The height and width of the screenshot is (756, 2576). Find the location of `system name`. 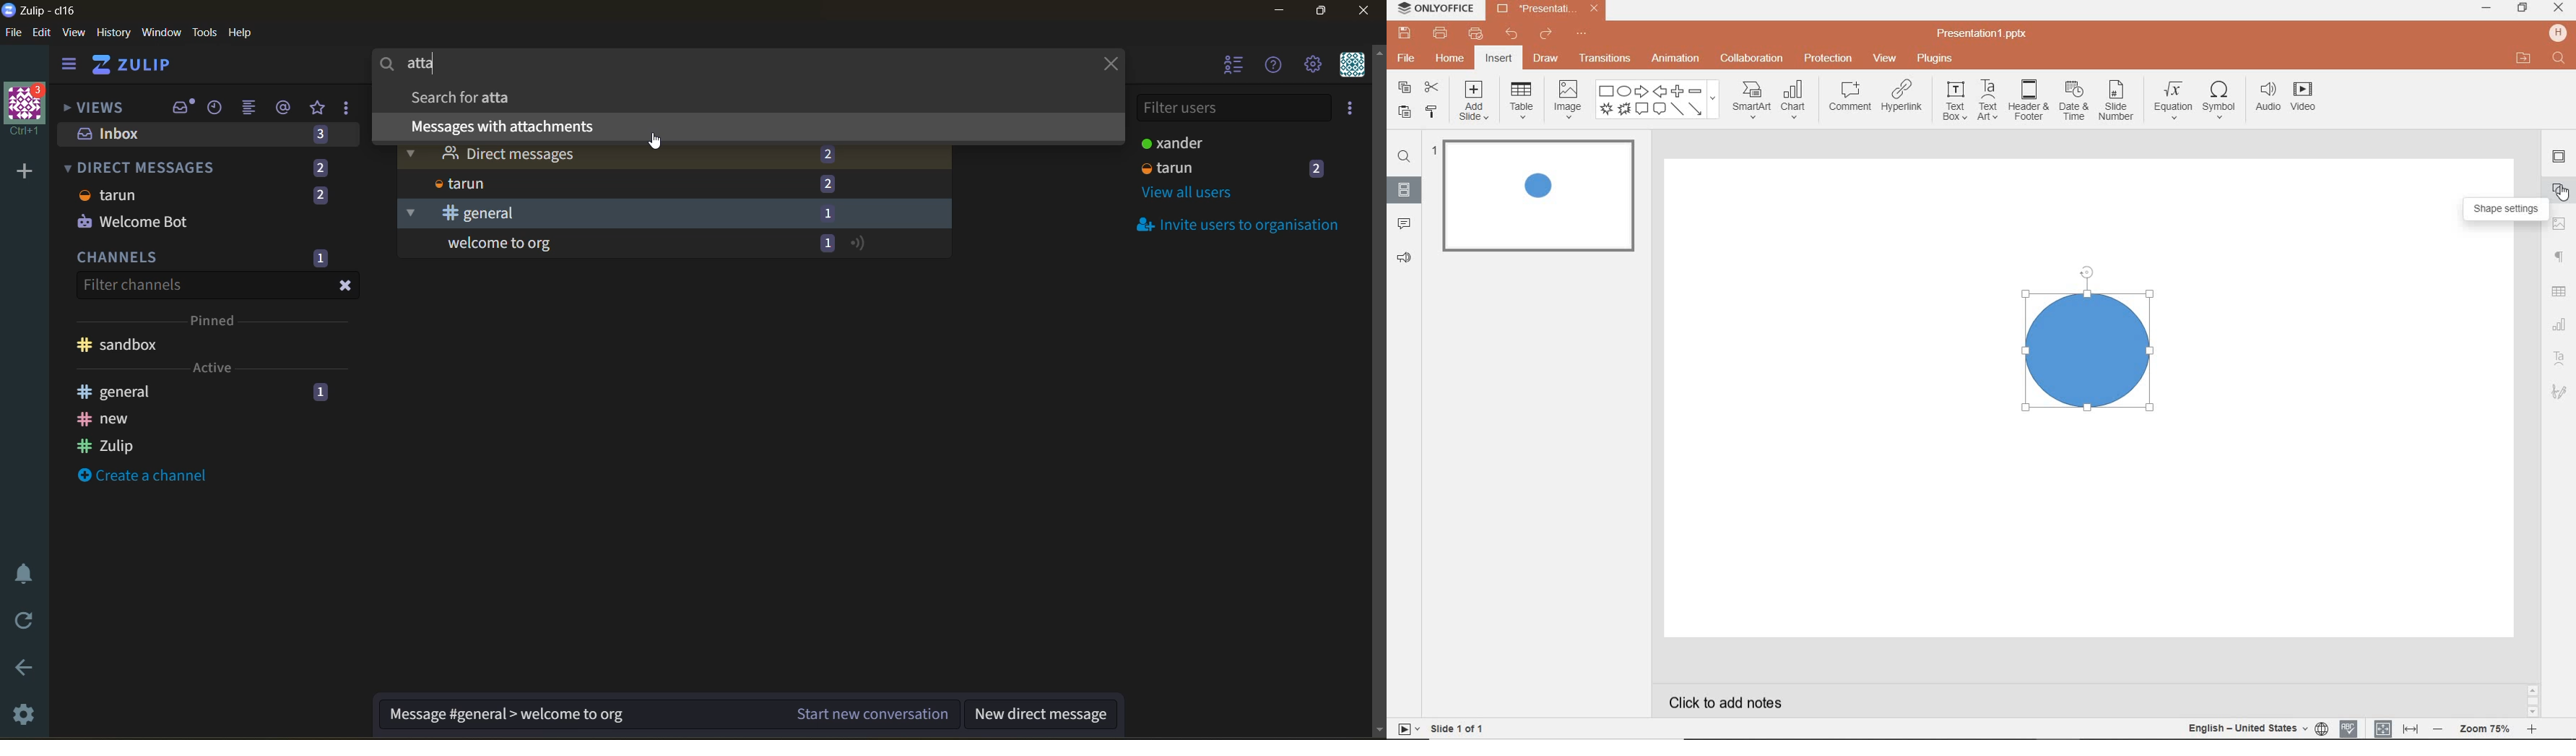

system name is located at coordinates (1433, 9).